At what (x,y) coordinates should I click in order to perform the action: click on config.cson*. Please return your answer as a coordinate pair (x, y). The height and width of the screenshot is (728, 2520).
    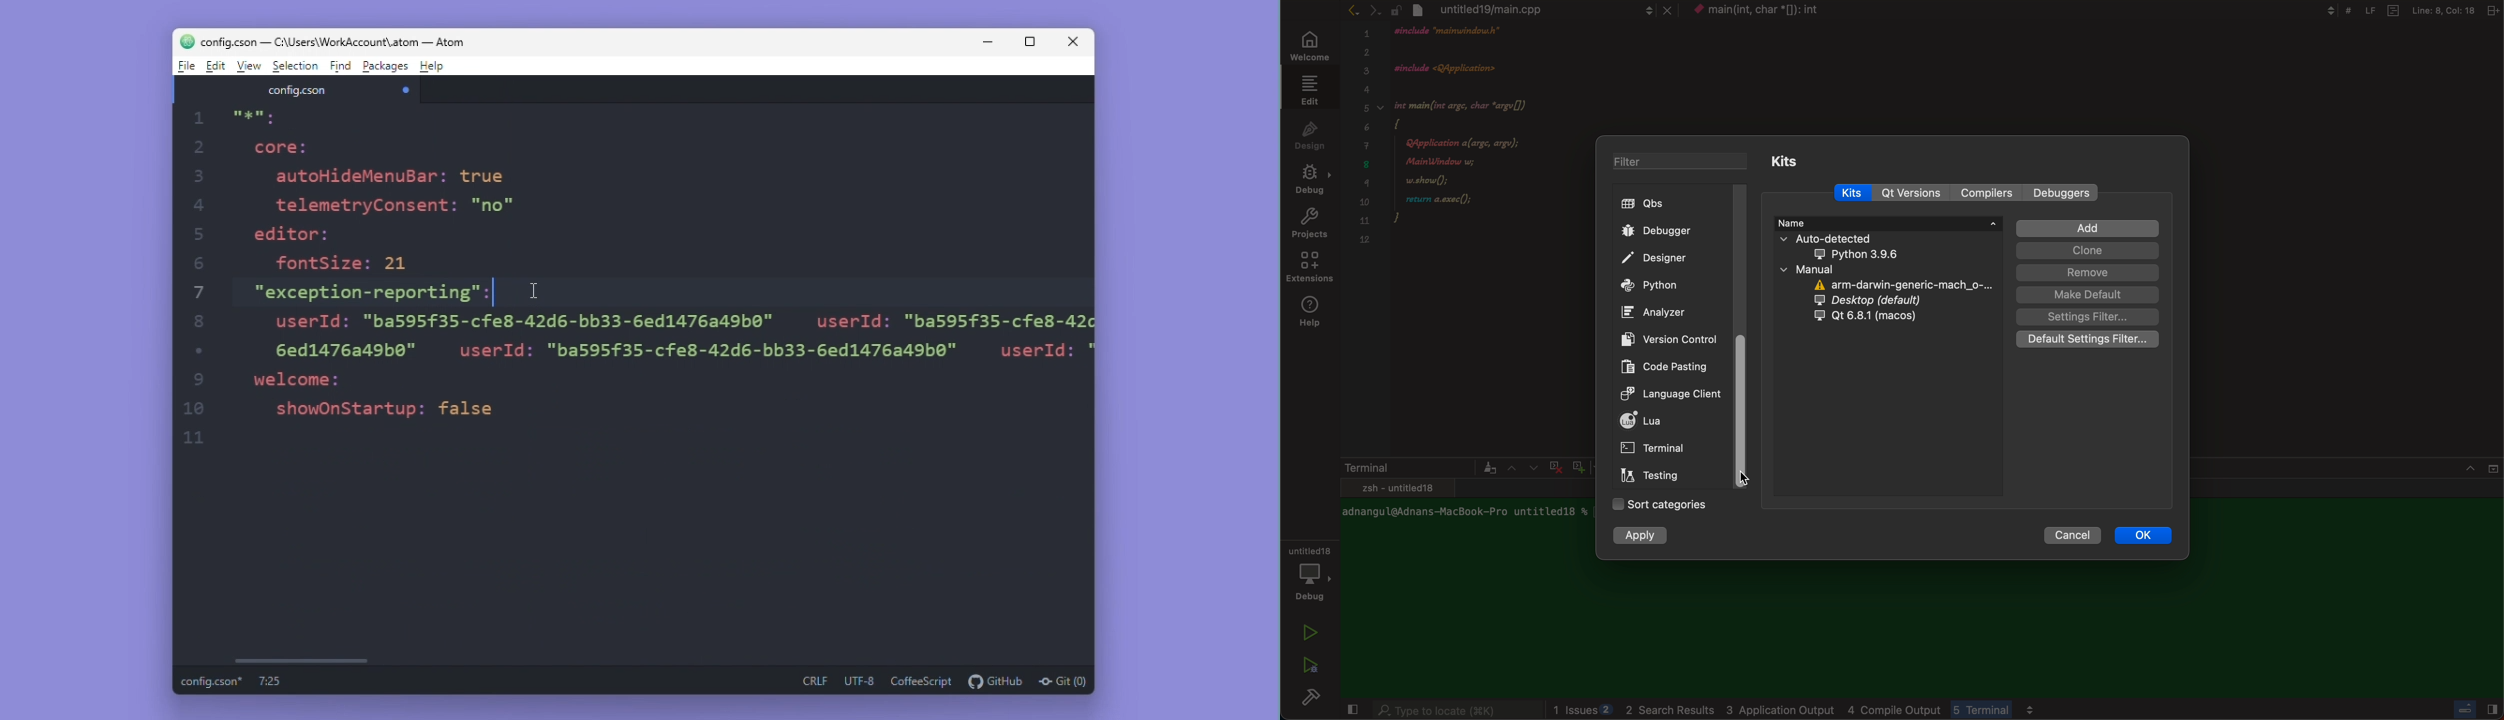
    Looking at the image, I should click on (214, 682).